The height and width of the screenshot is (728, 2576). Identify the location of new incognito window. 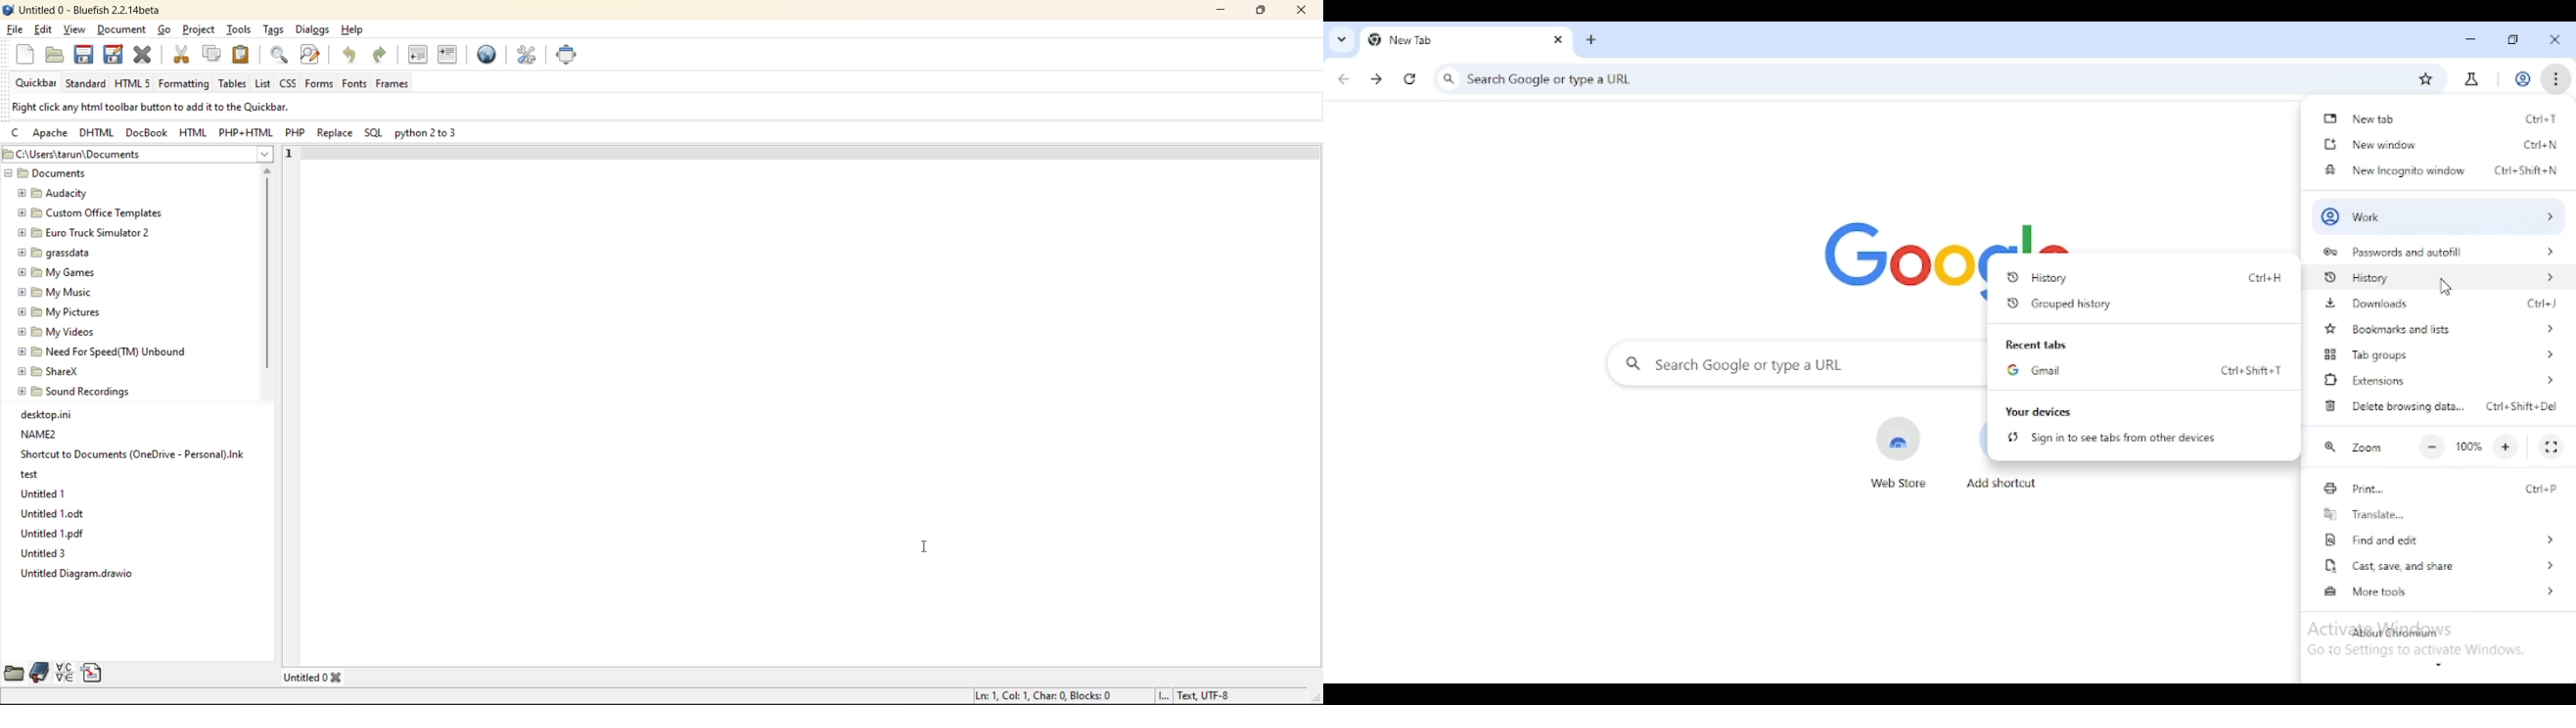
(2394, 168).